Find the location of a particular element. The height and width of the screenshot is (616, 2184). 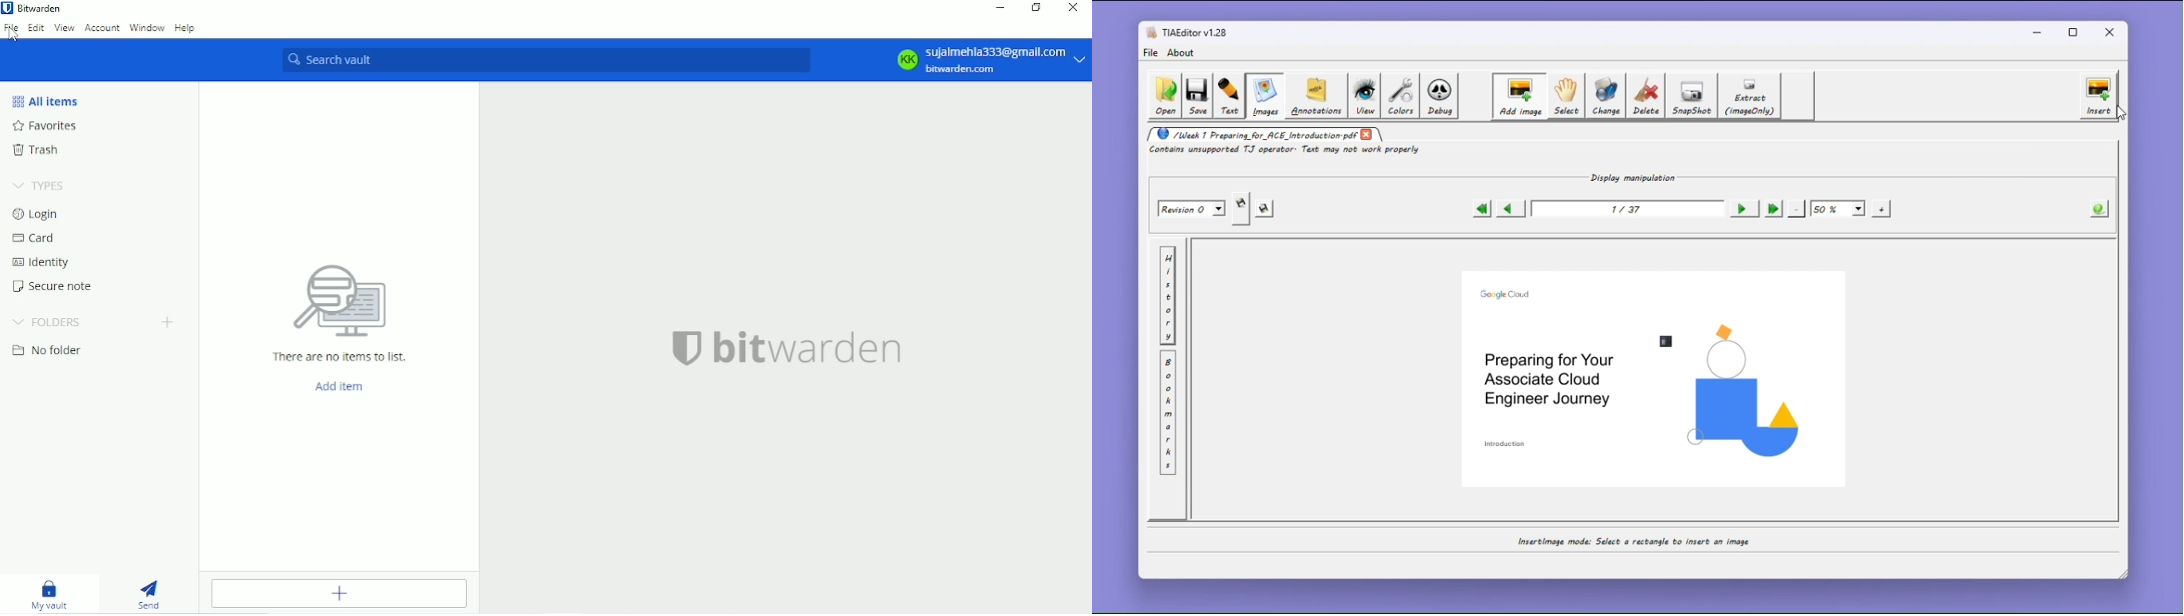

Folders is located at coordinates (49, 319).